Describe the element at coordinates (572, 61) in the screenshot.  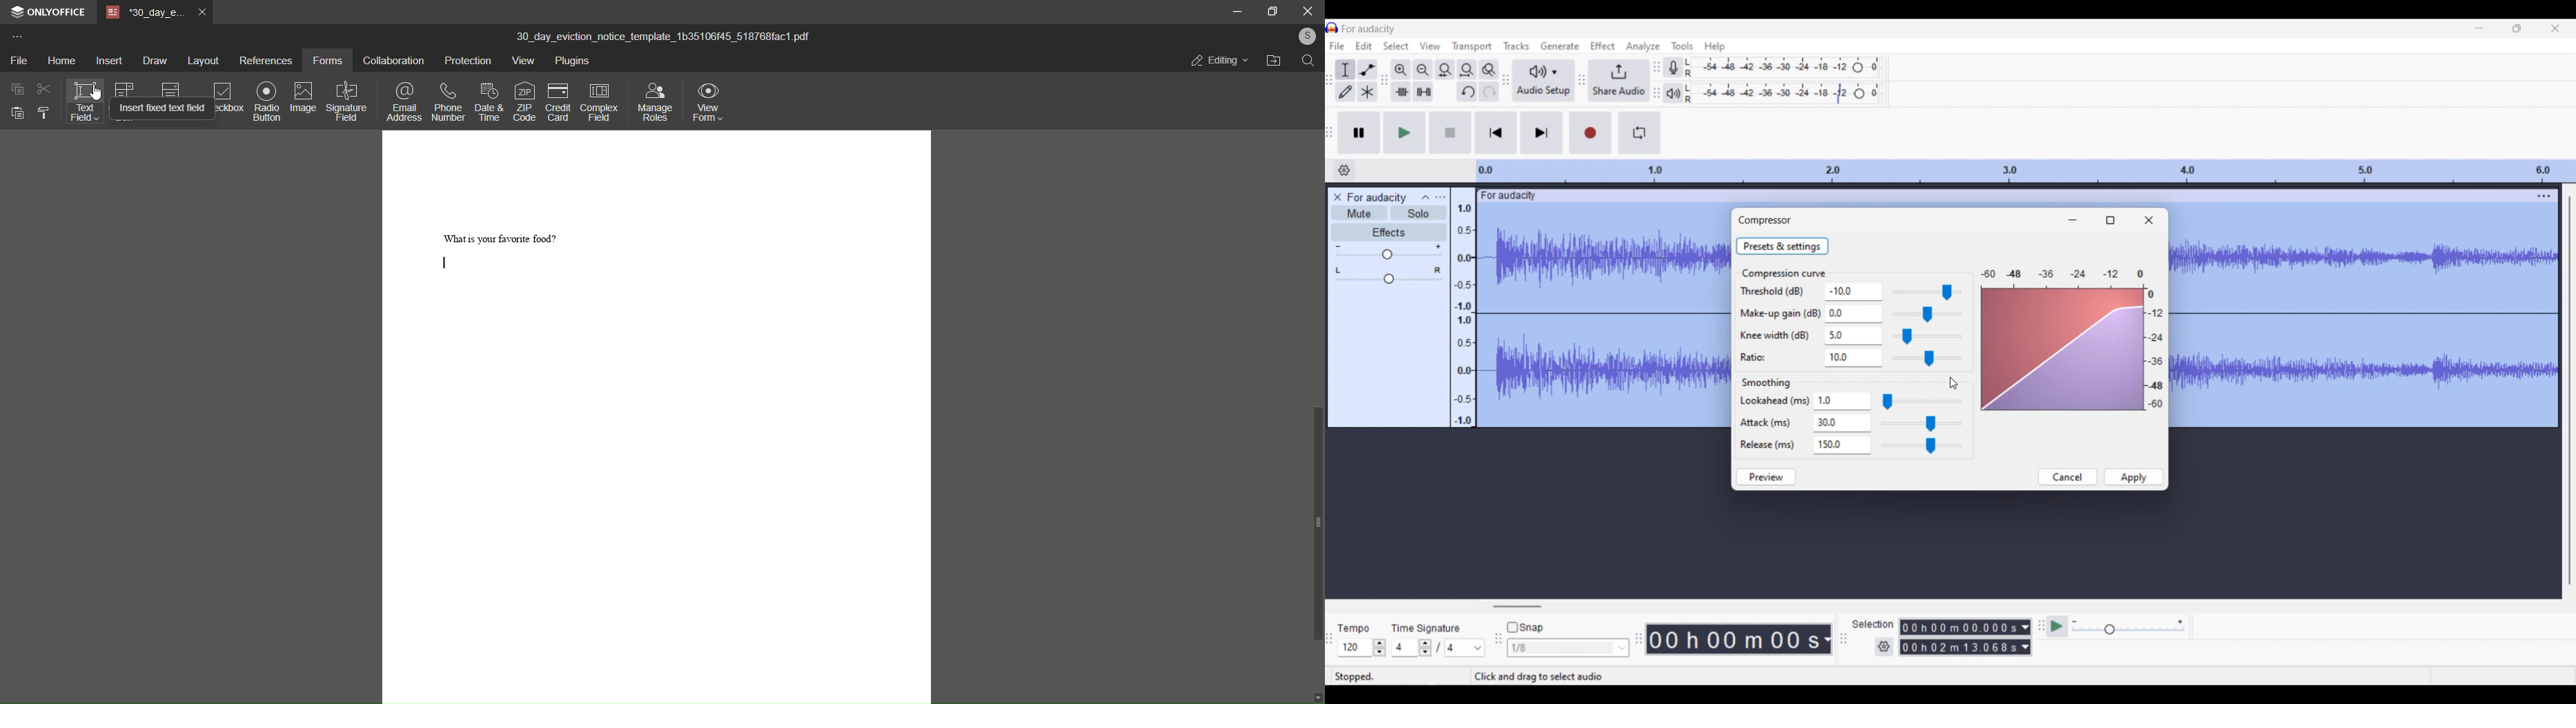
I see `plugins` at that location.